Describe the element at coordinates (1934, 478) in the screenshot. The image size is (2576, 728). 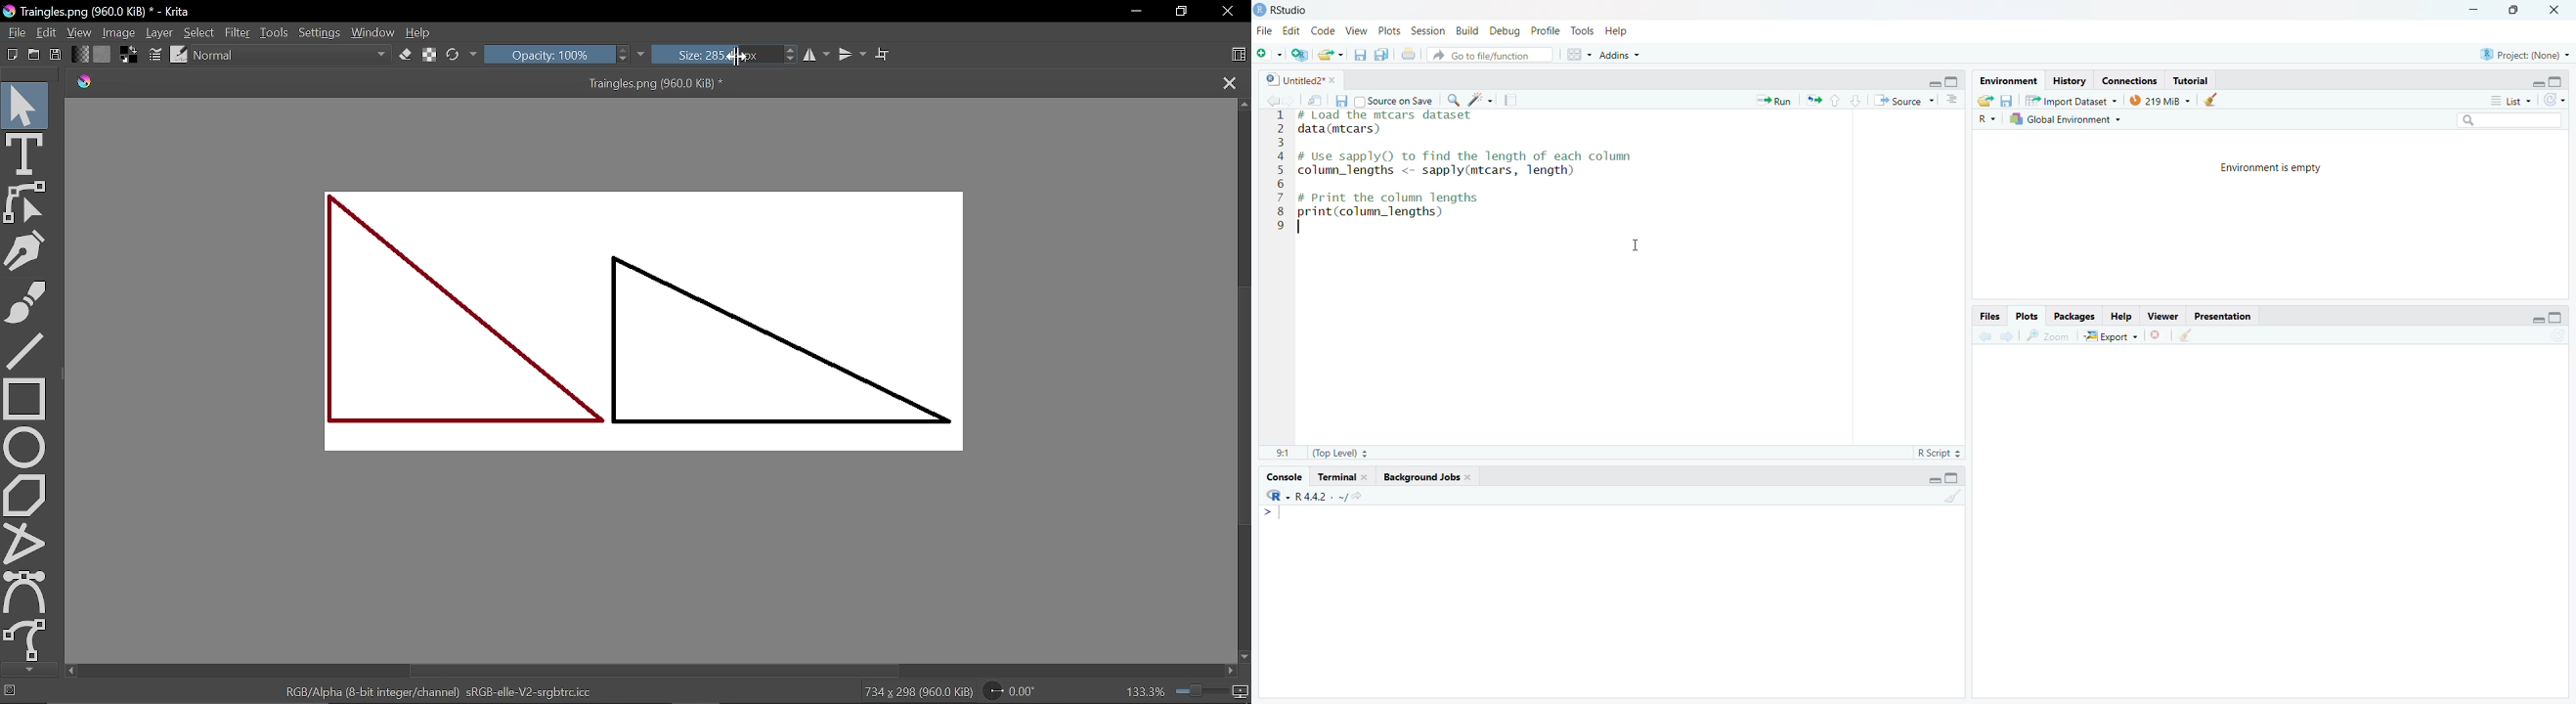
I see `Hide` at that location.